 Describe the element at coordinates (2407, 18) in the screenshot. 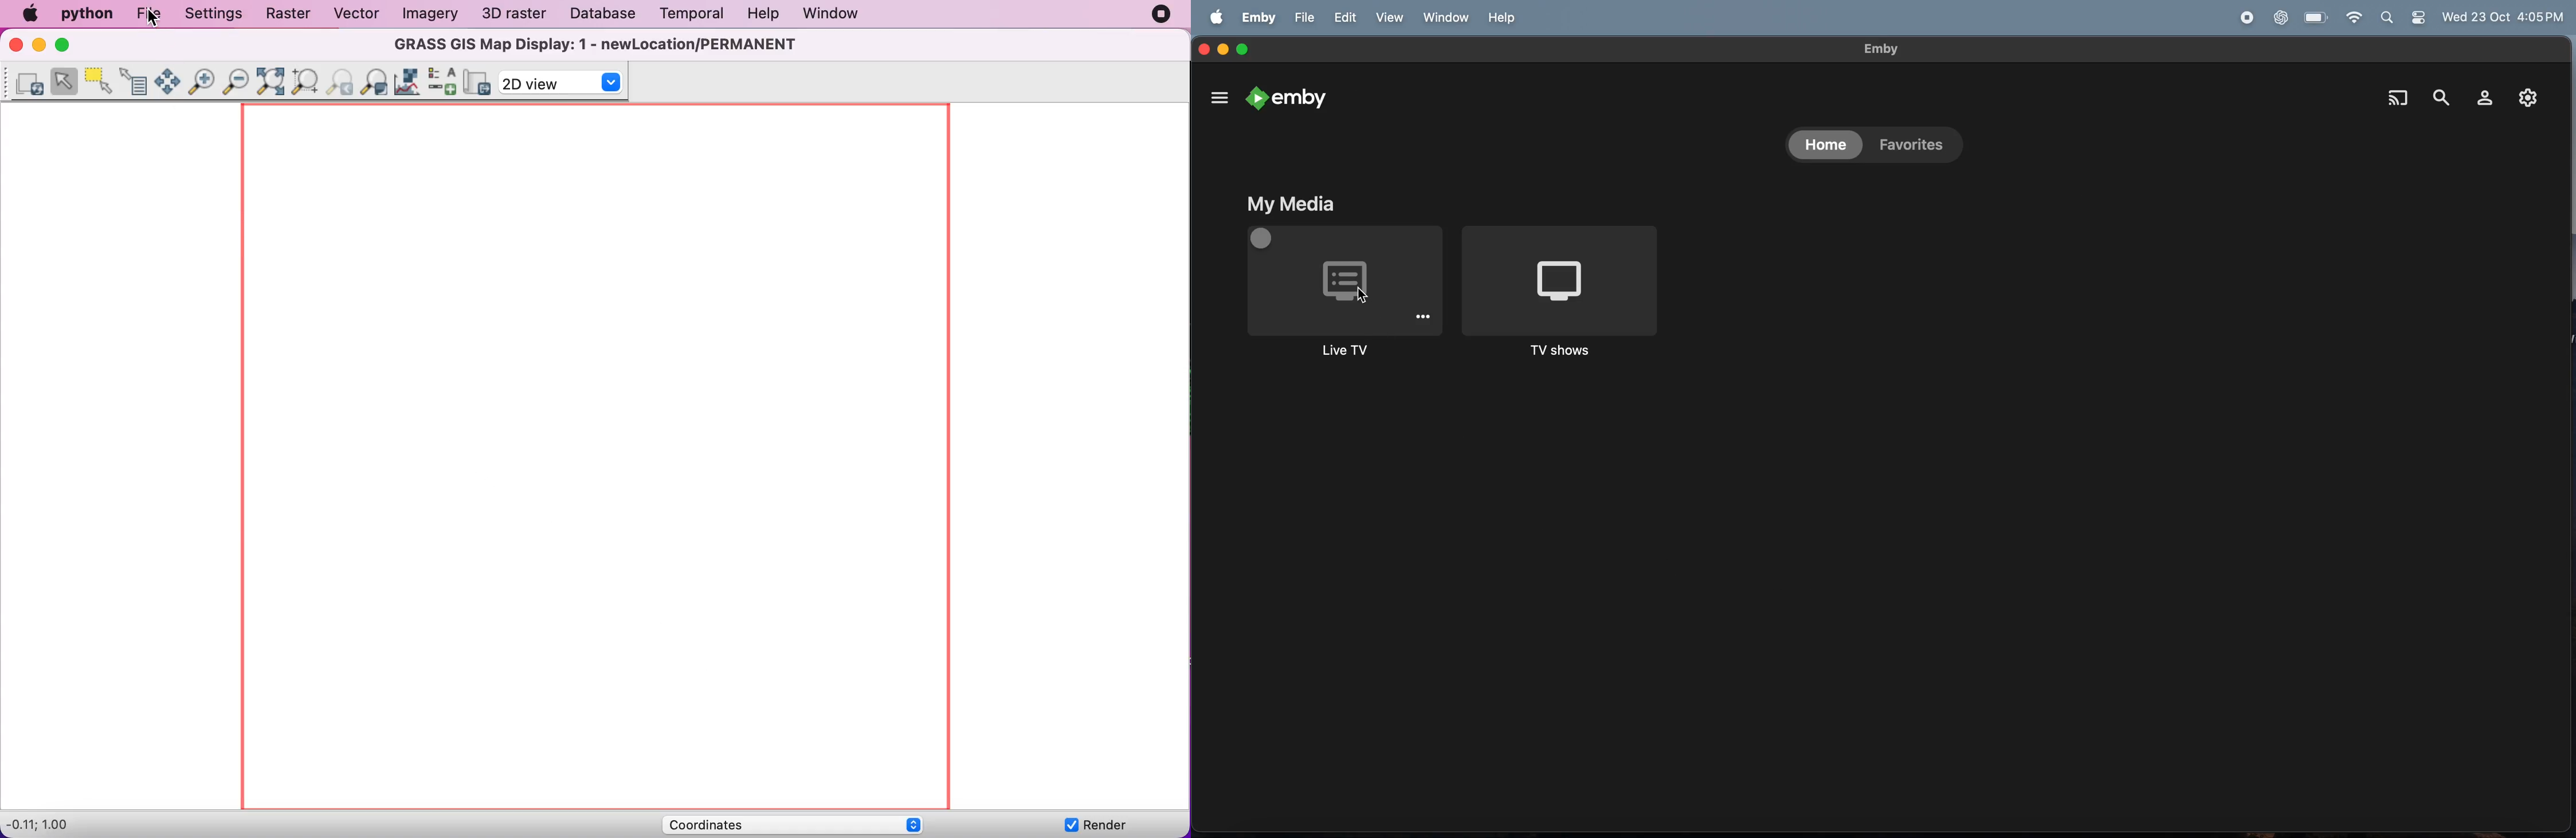

I see `apple widgets` at that location.